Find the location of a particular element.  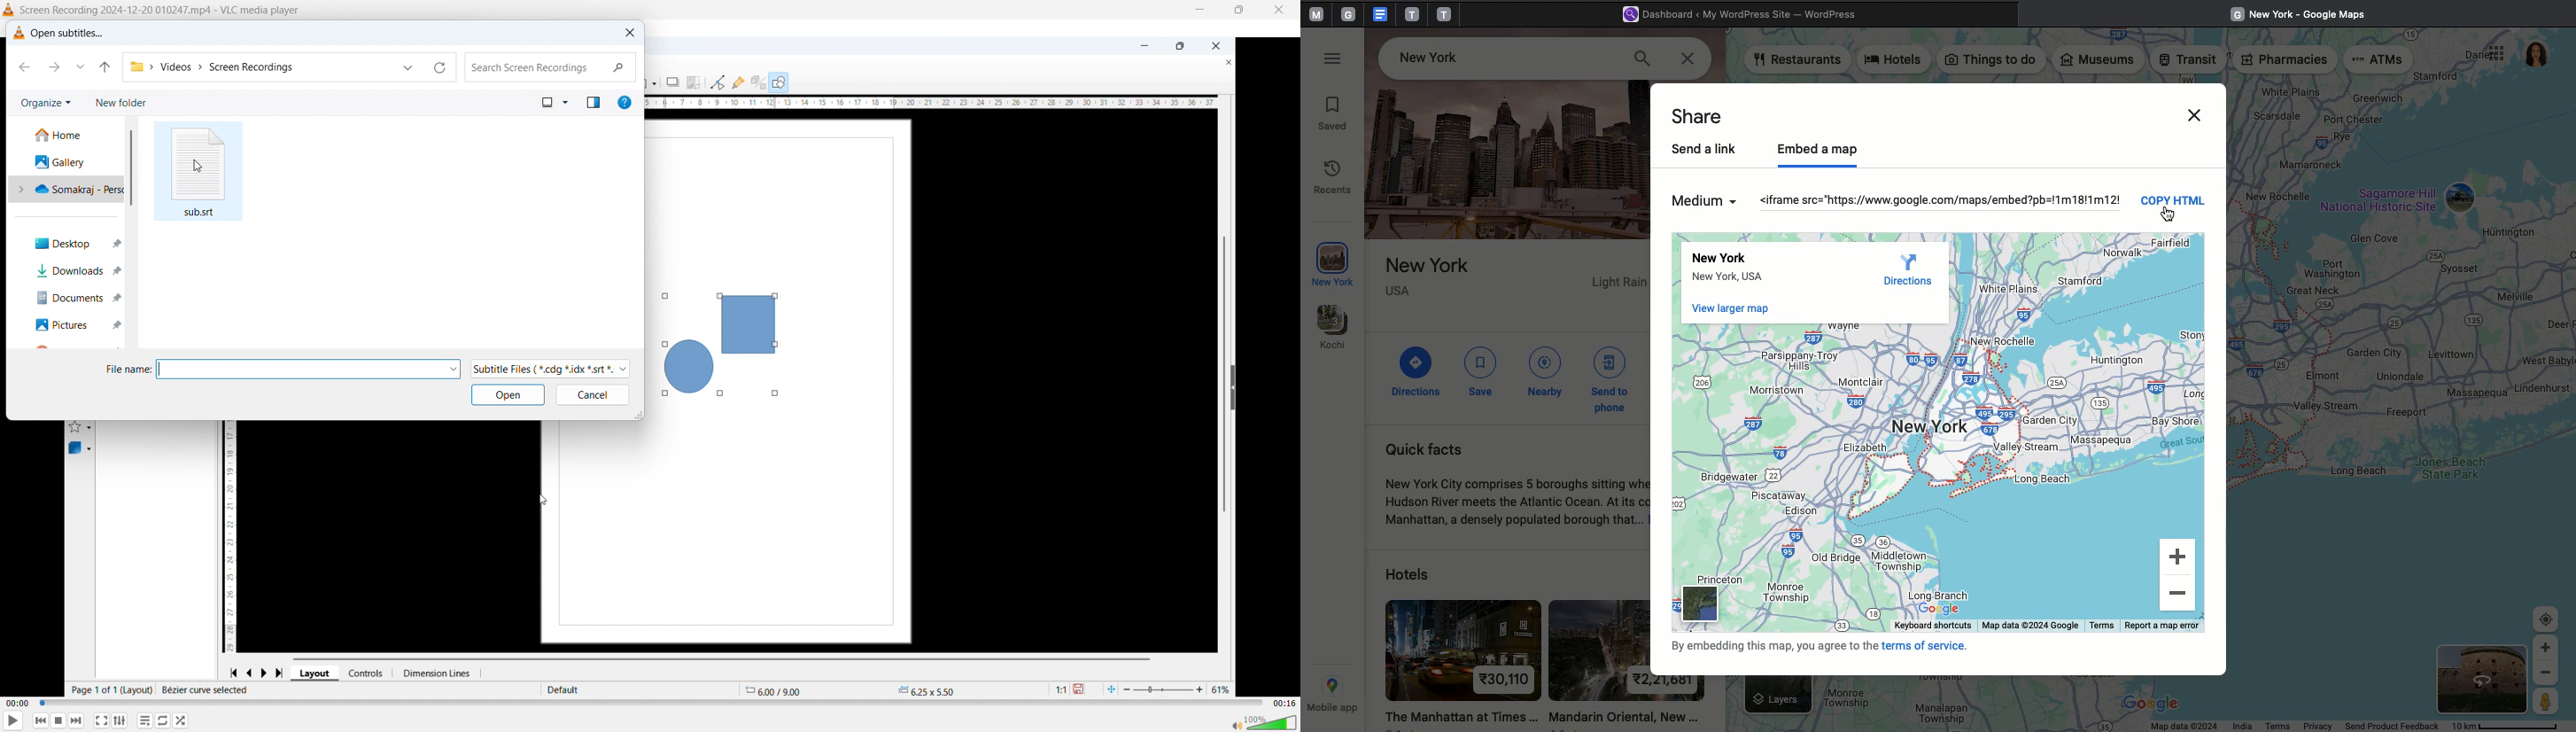

next page is located at coordinates (269, 671).